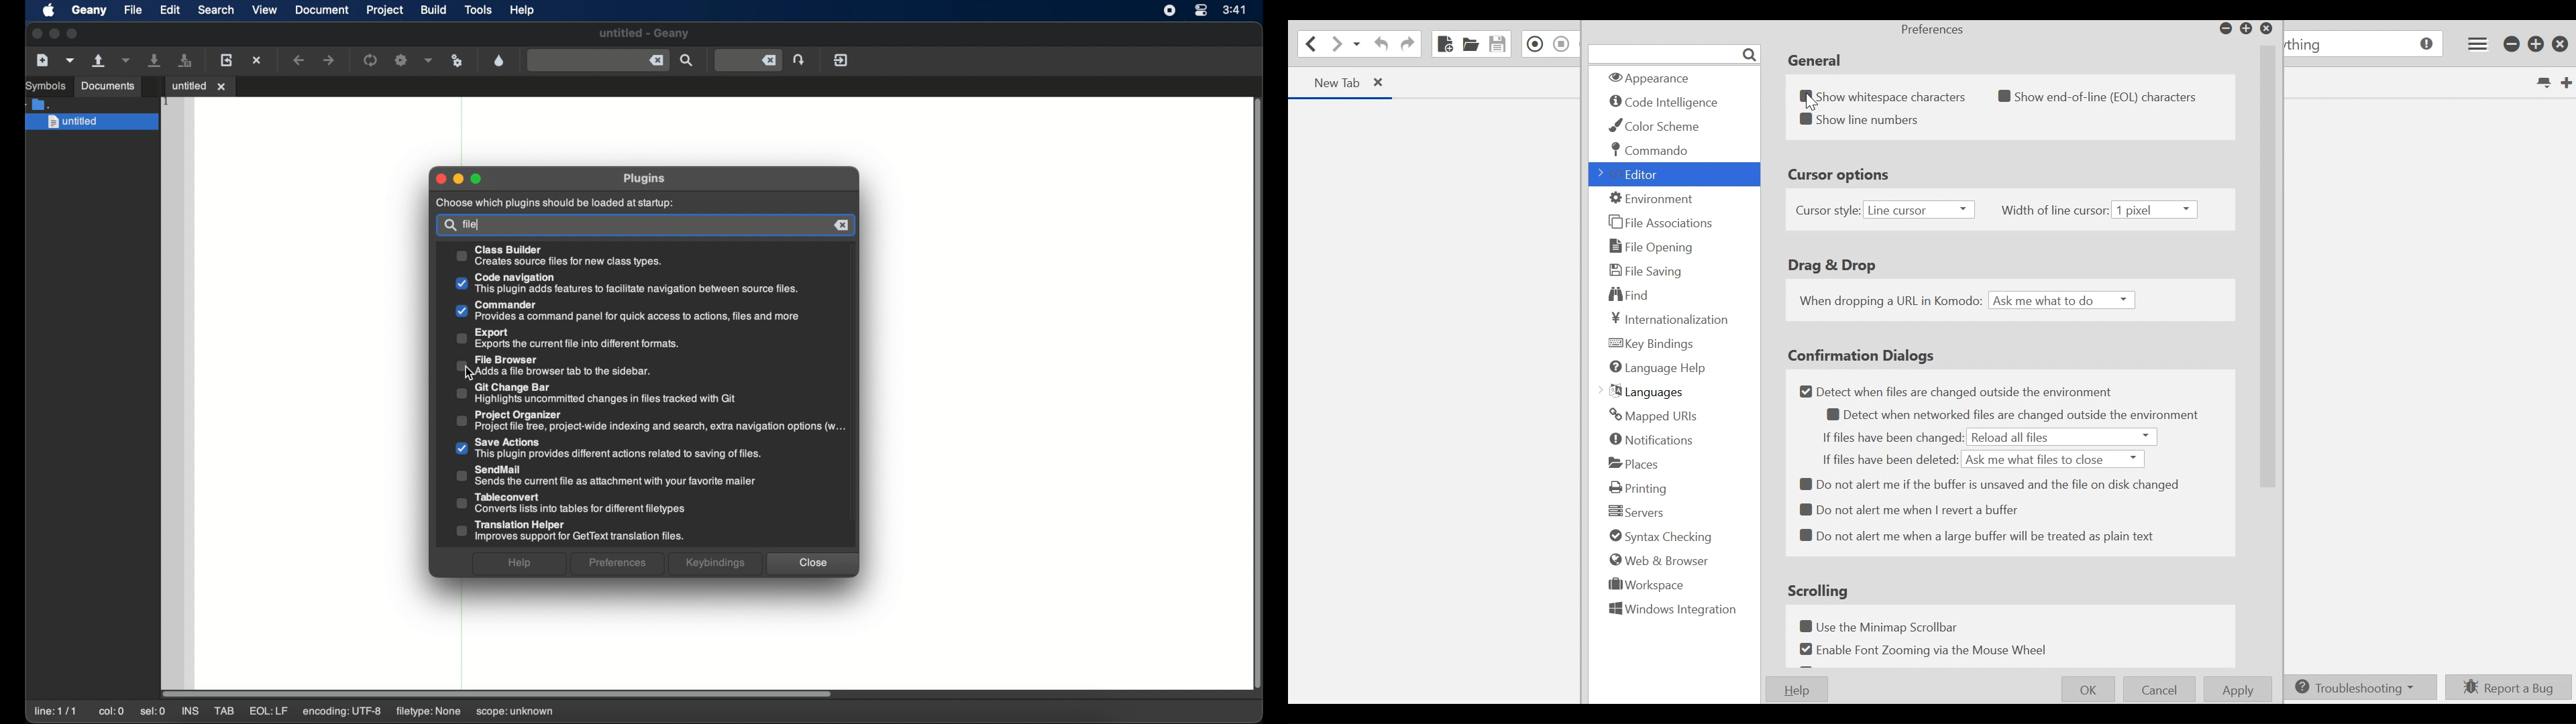 The width and height of the screenshot is (2576, 728). I want to click on OK, so click(2086, 688).